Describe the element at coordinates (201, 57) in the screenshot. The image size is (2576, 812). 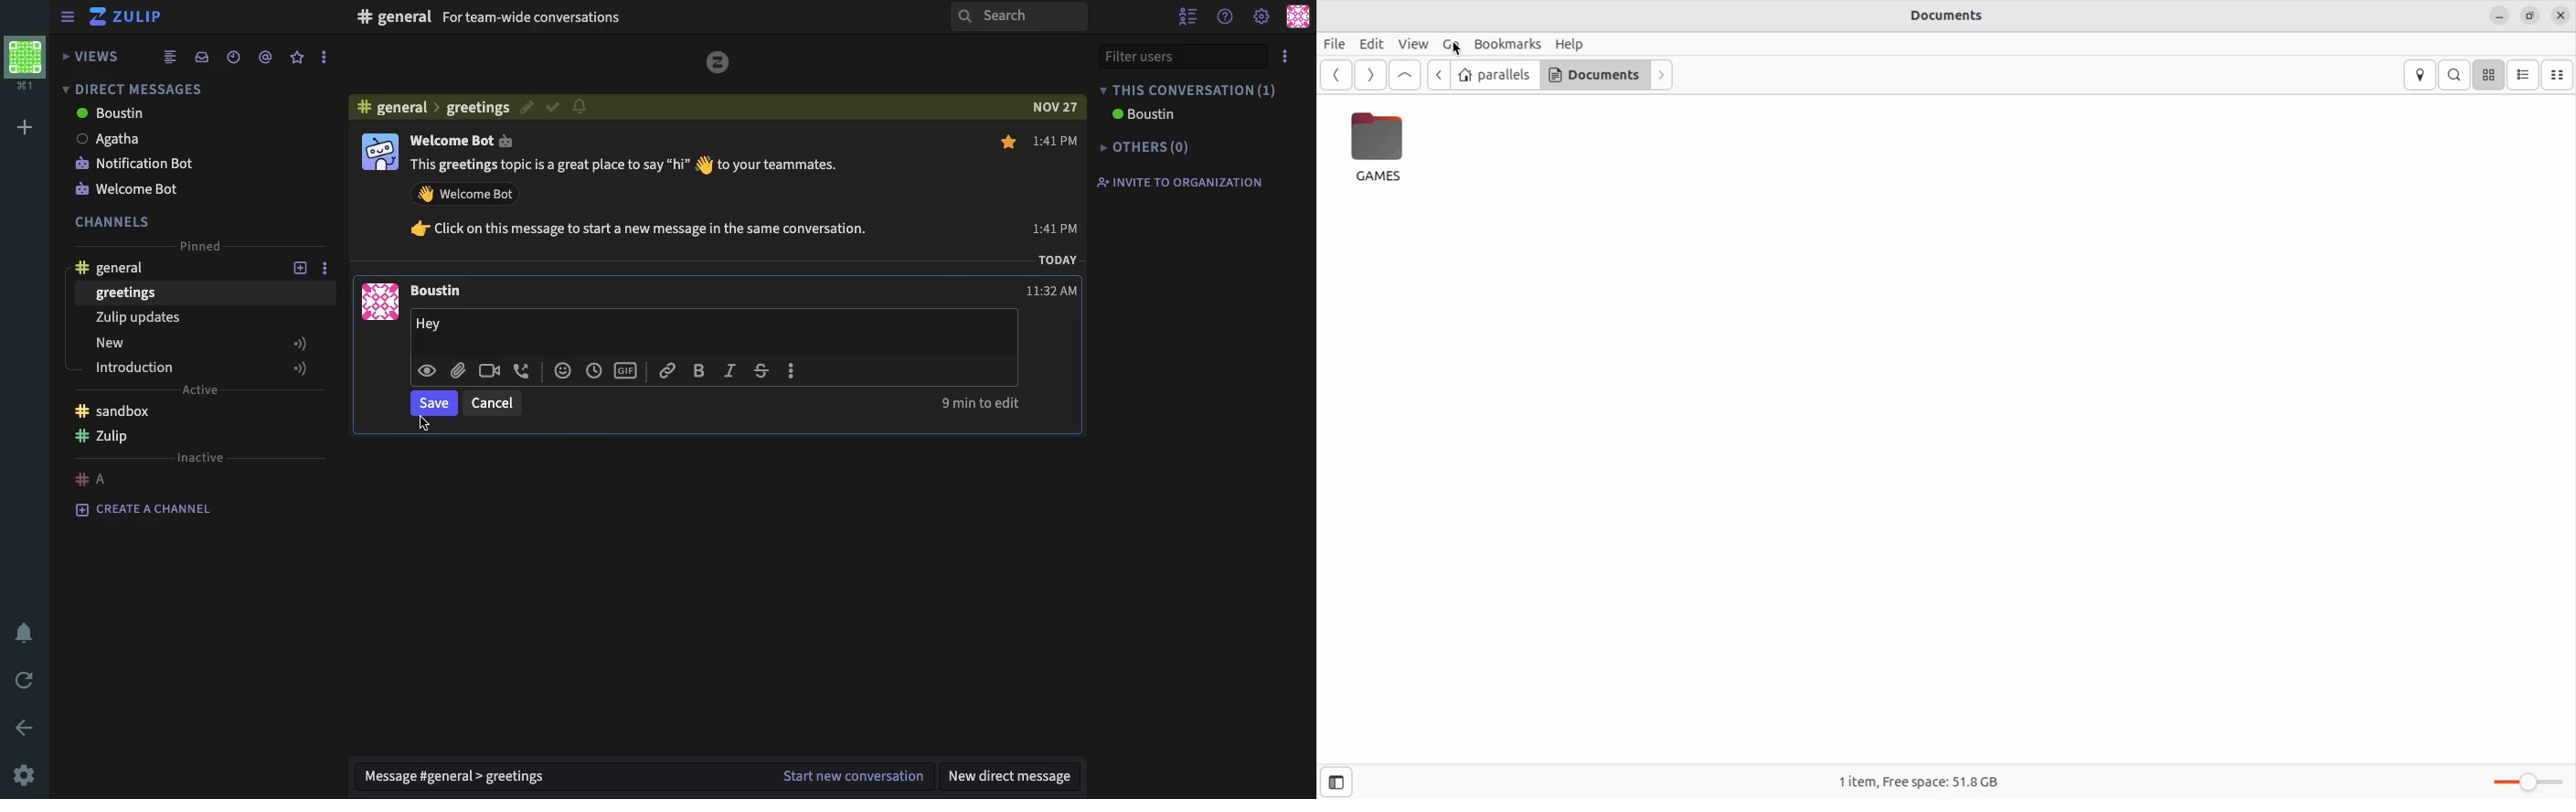
I see `inbox` at that location.